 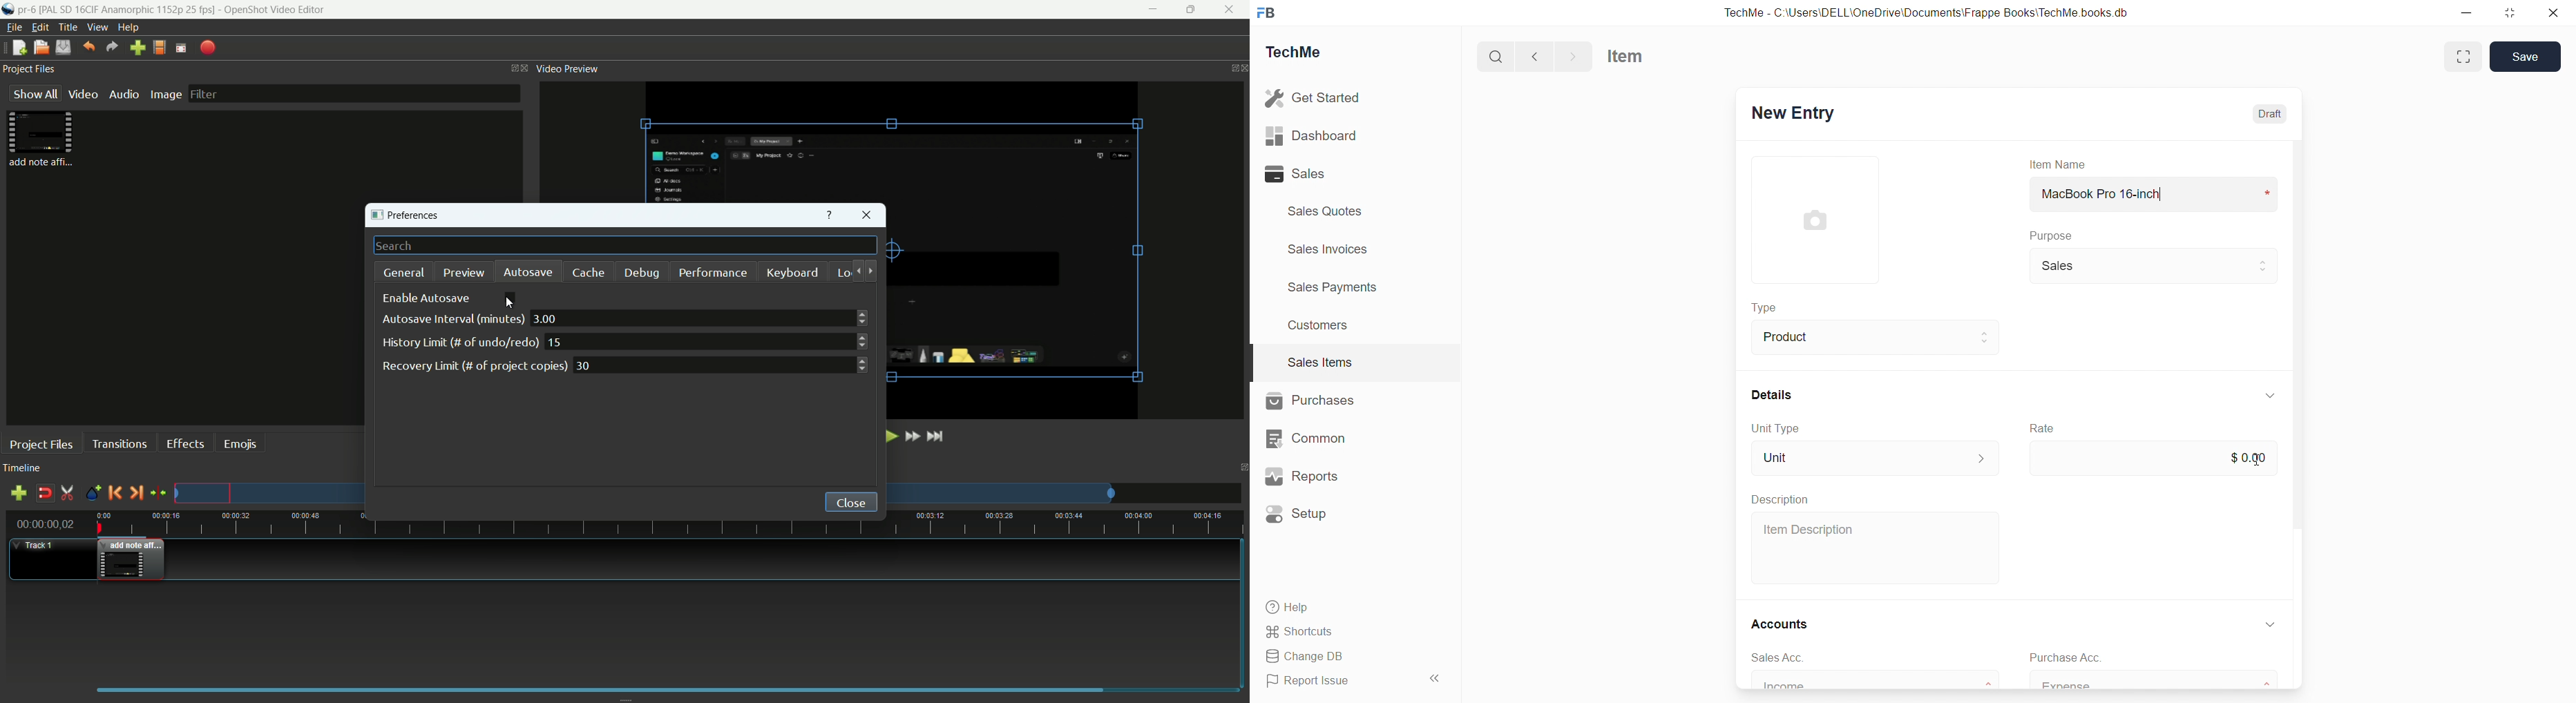 I want to click on Change DB, so click(x=1306, y=656).